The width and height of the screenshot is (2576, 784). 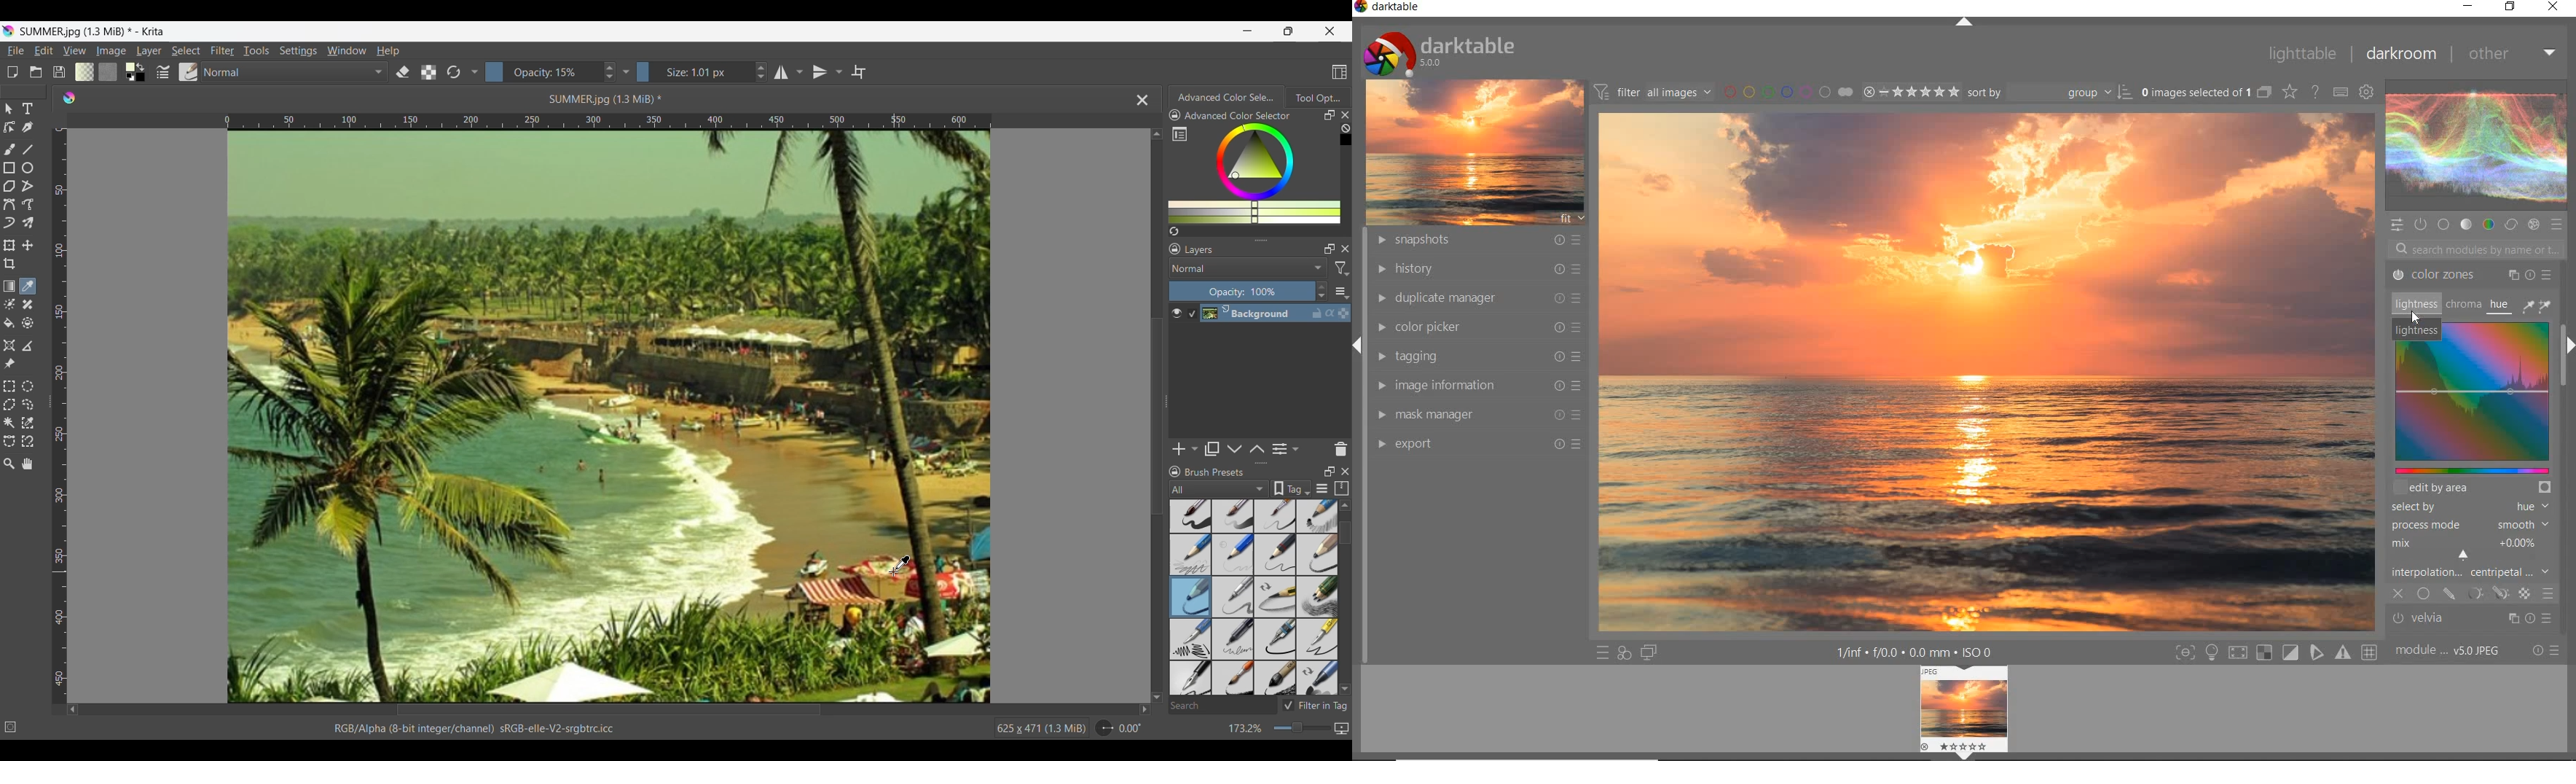 What do you see at coordinates (42, 50) in the screenshot?
I see `Edit menu` at bounding box center [42, 50].